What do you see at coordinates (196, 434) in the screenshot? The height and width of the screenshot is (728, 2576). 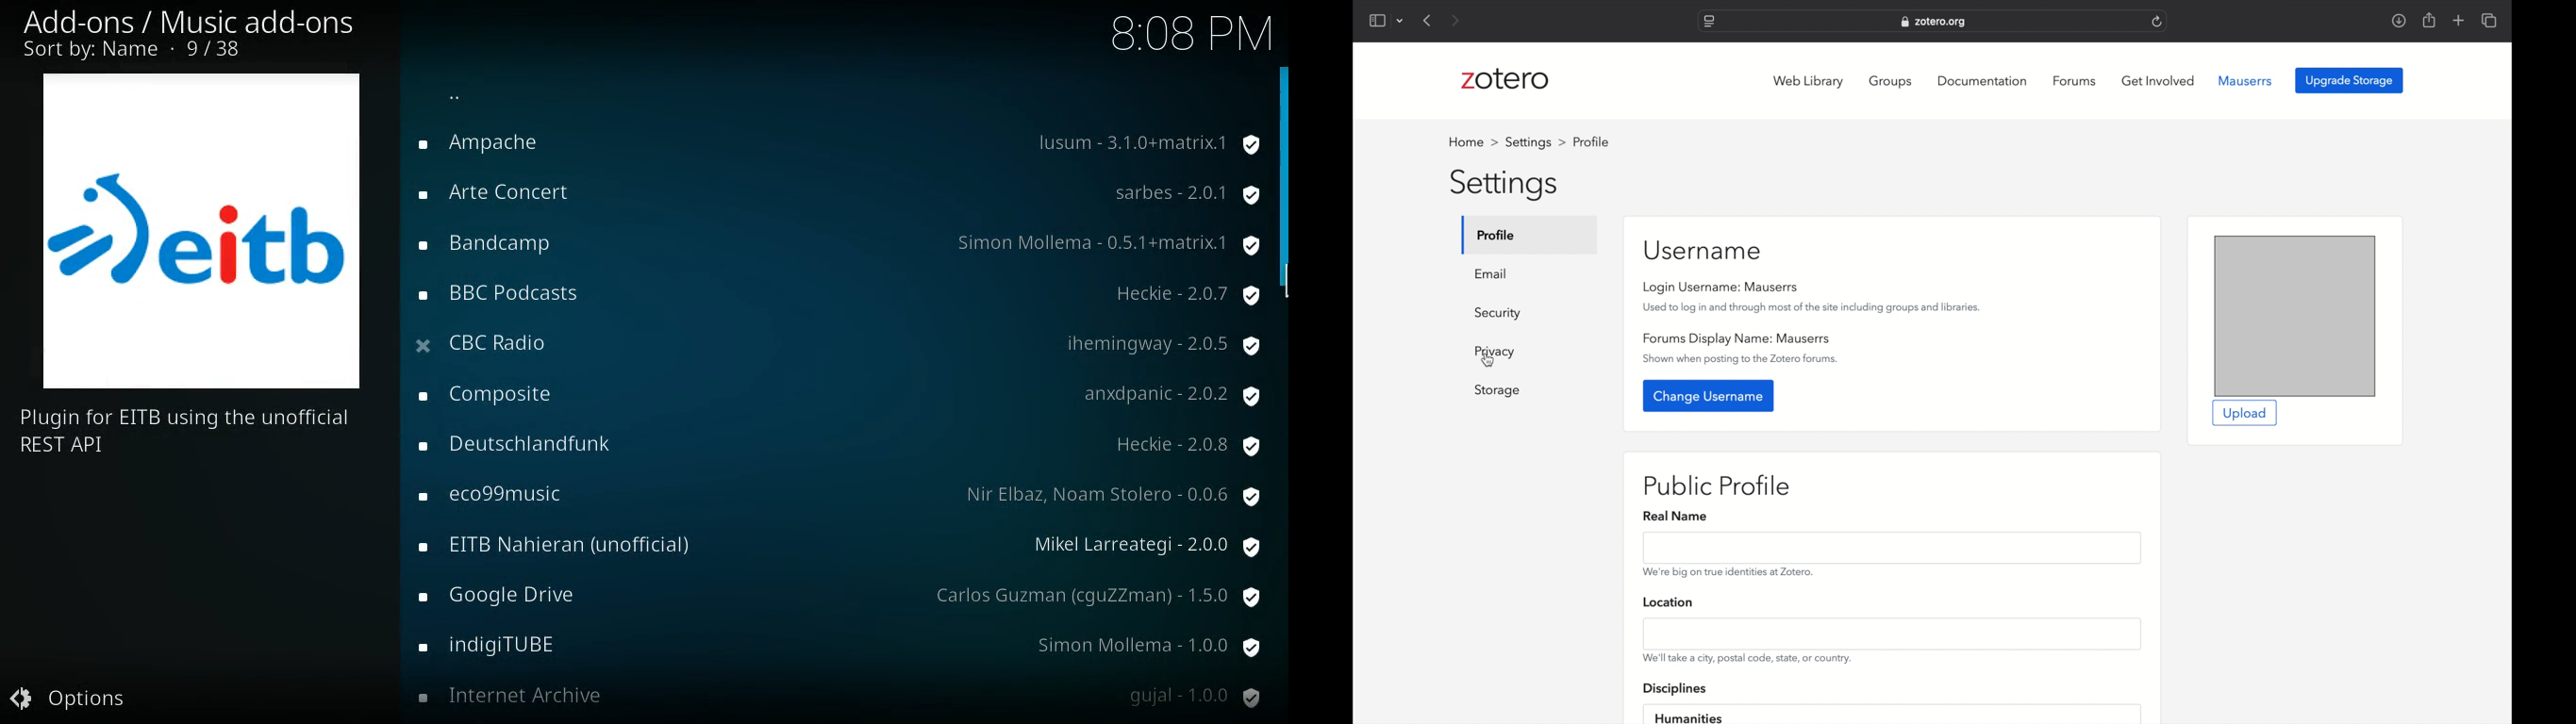 I see `description` at bounding box center [196, 434].